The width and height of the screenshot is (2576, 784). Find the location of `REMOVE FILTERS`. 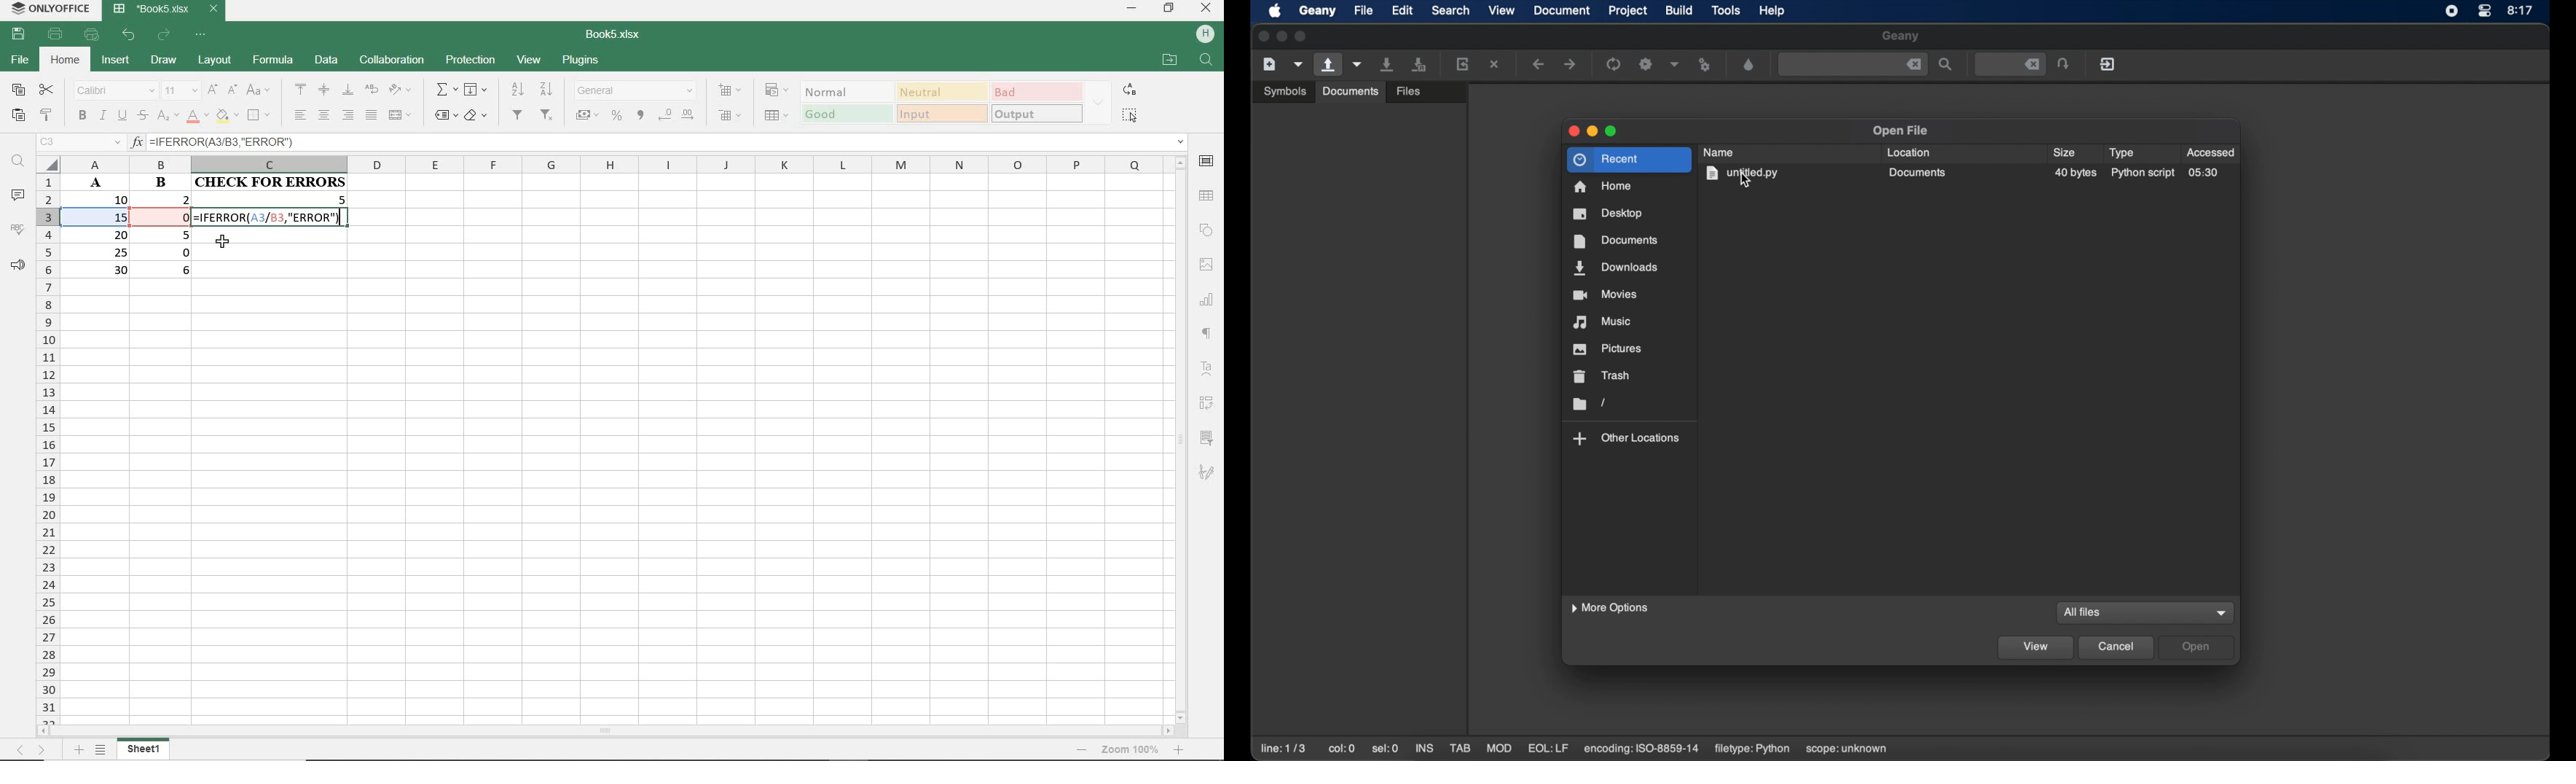

REMOVE FILTERS is located at coordinates (548, 116).